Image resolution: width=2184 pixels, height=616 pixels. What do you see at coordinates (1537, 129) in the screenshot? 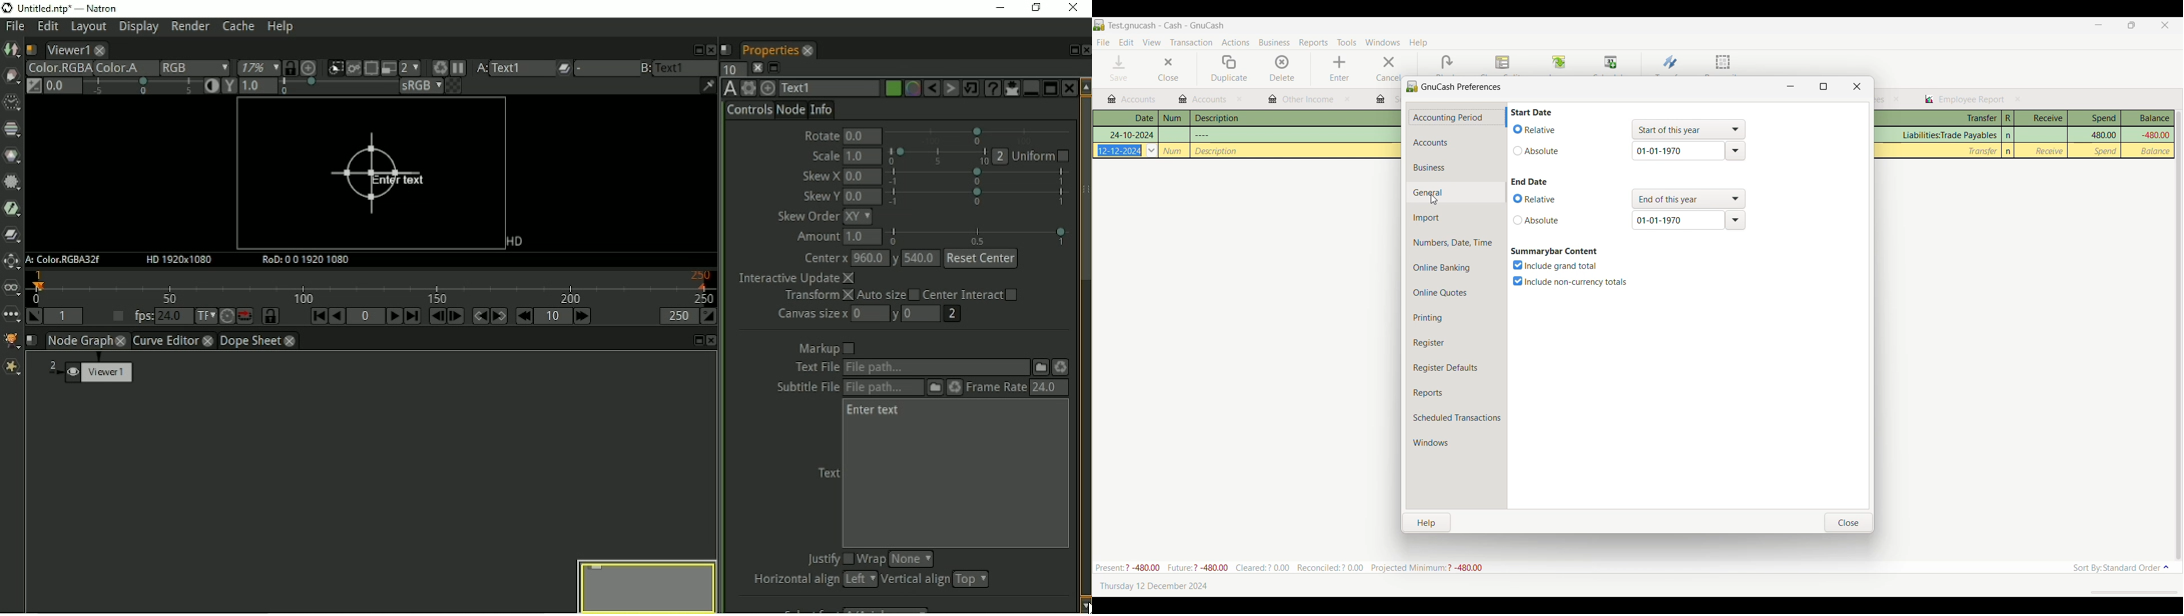
I see `Toggle options that also indicate date settings` at bounding box center [1537, 129].